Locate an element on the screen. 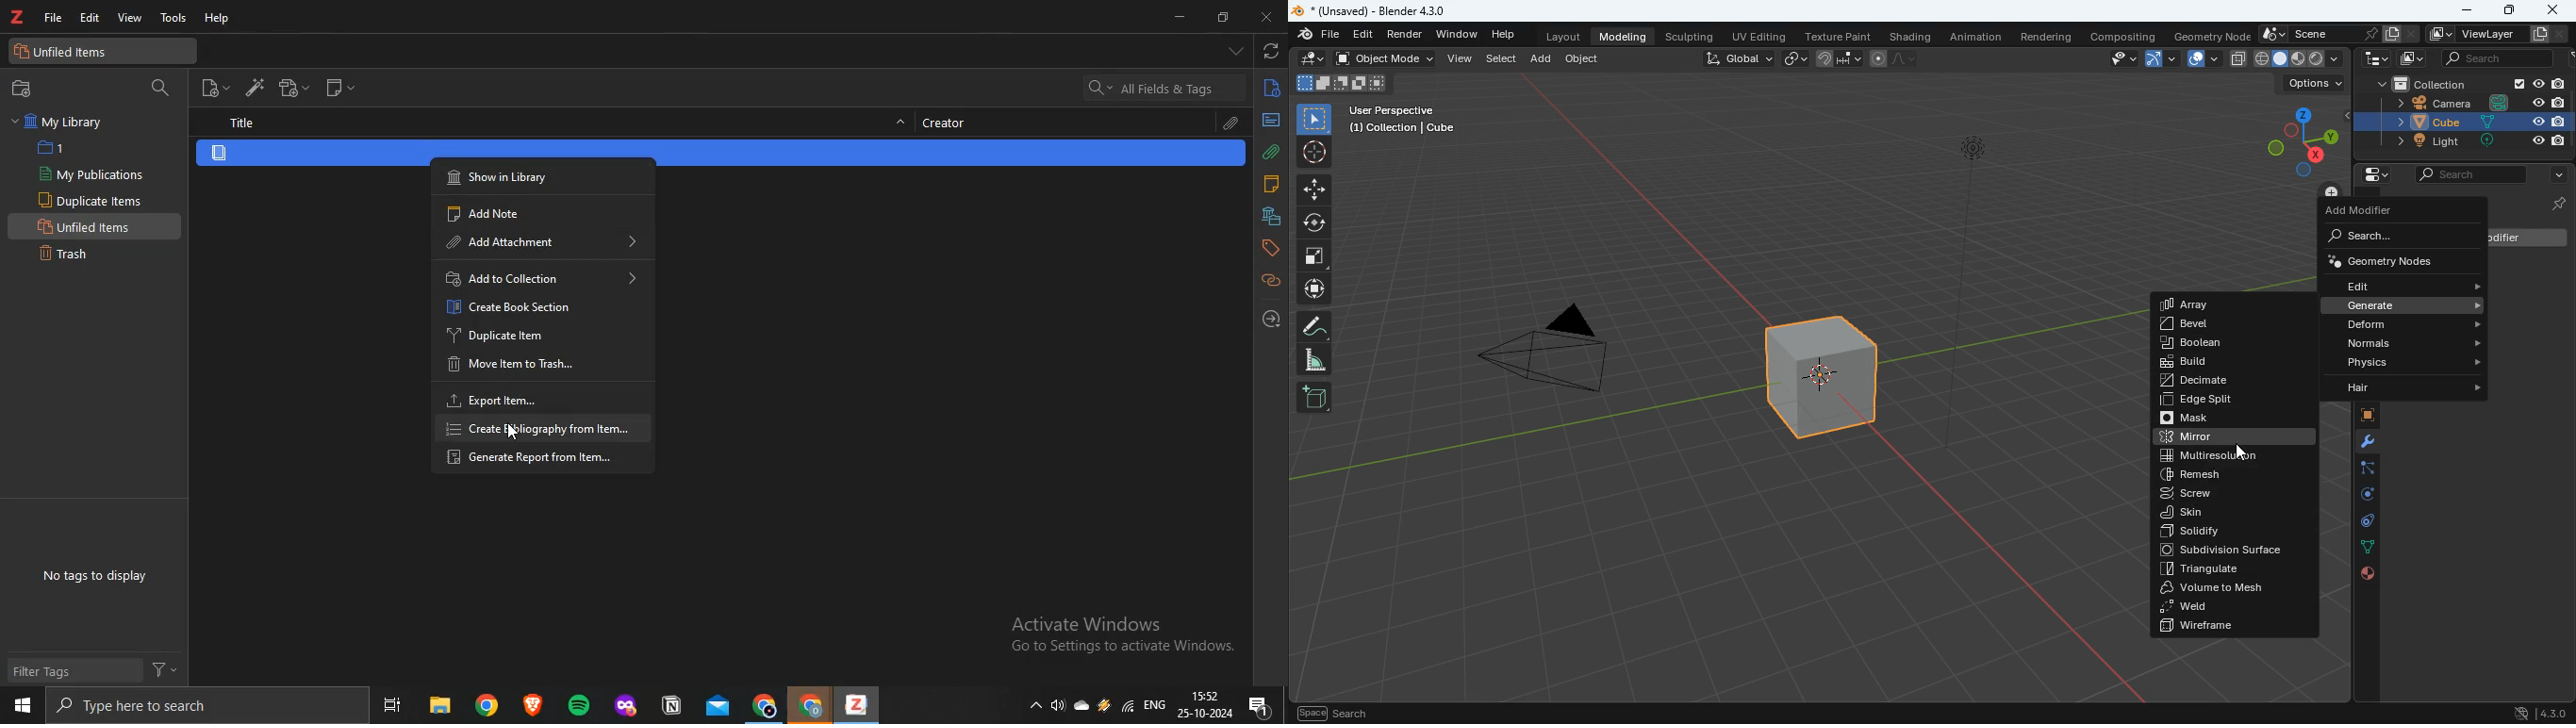  geometry nodes is located at coordinates (2396, 260).